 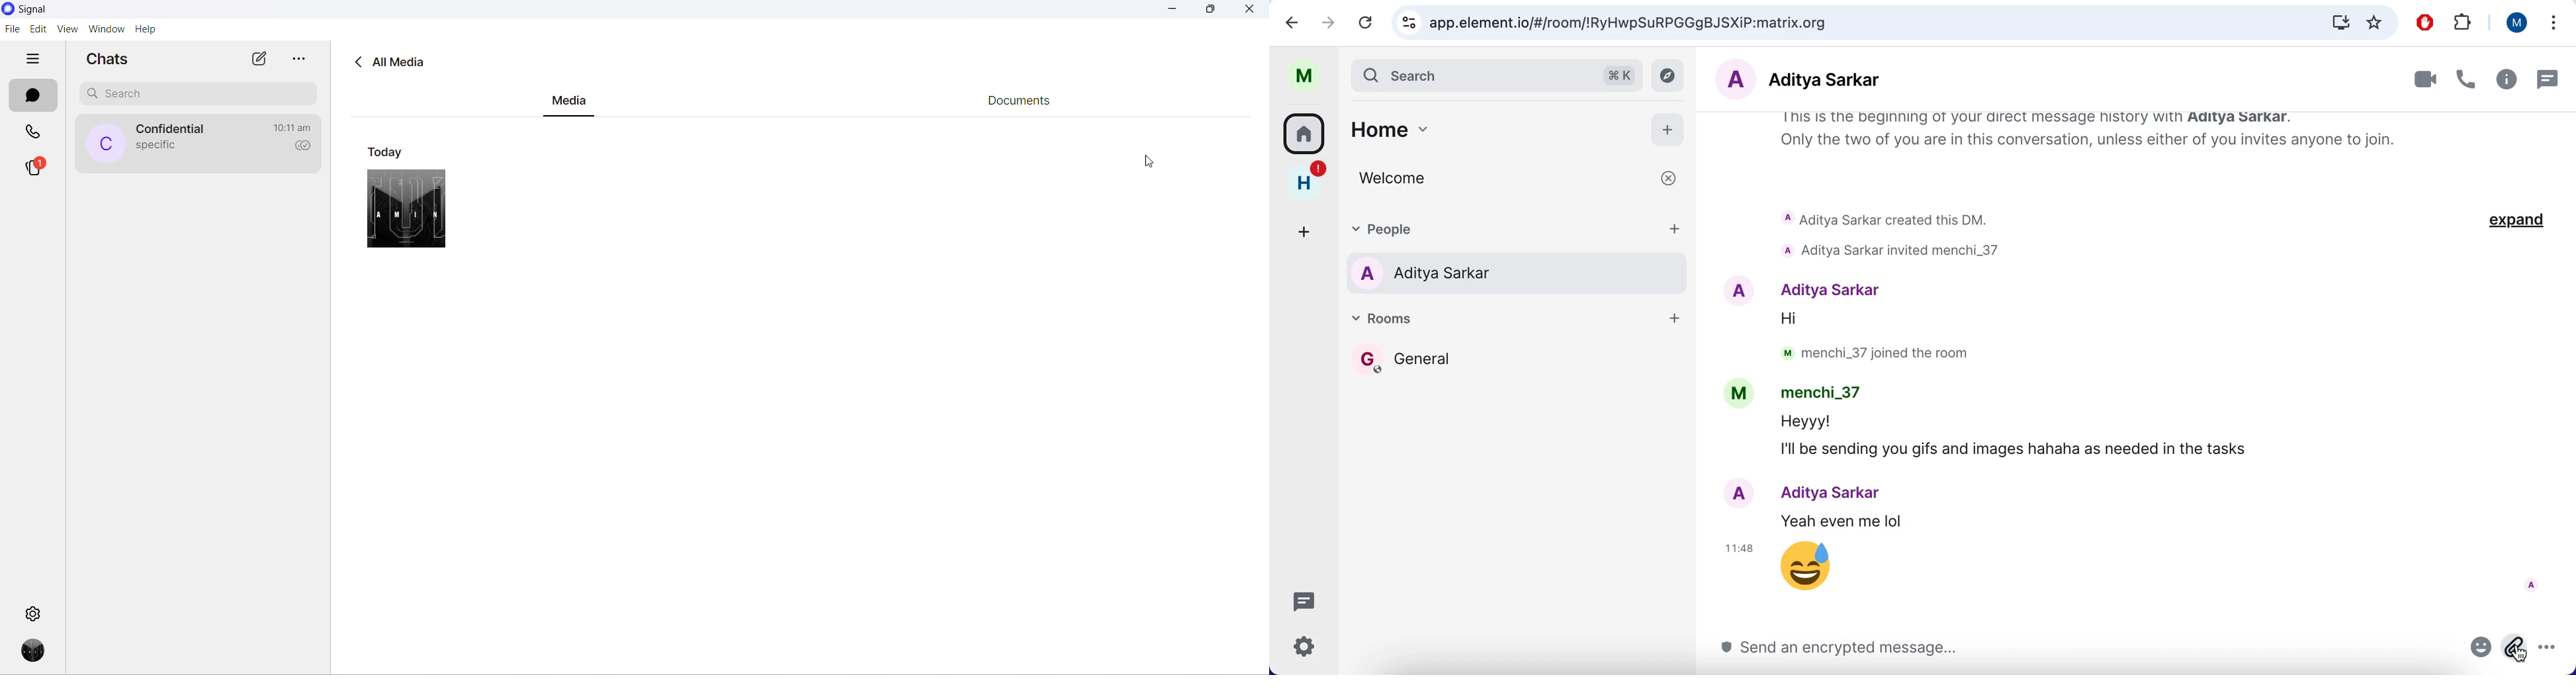 I want to click on all media heading, so click(x=402, y=62).